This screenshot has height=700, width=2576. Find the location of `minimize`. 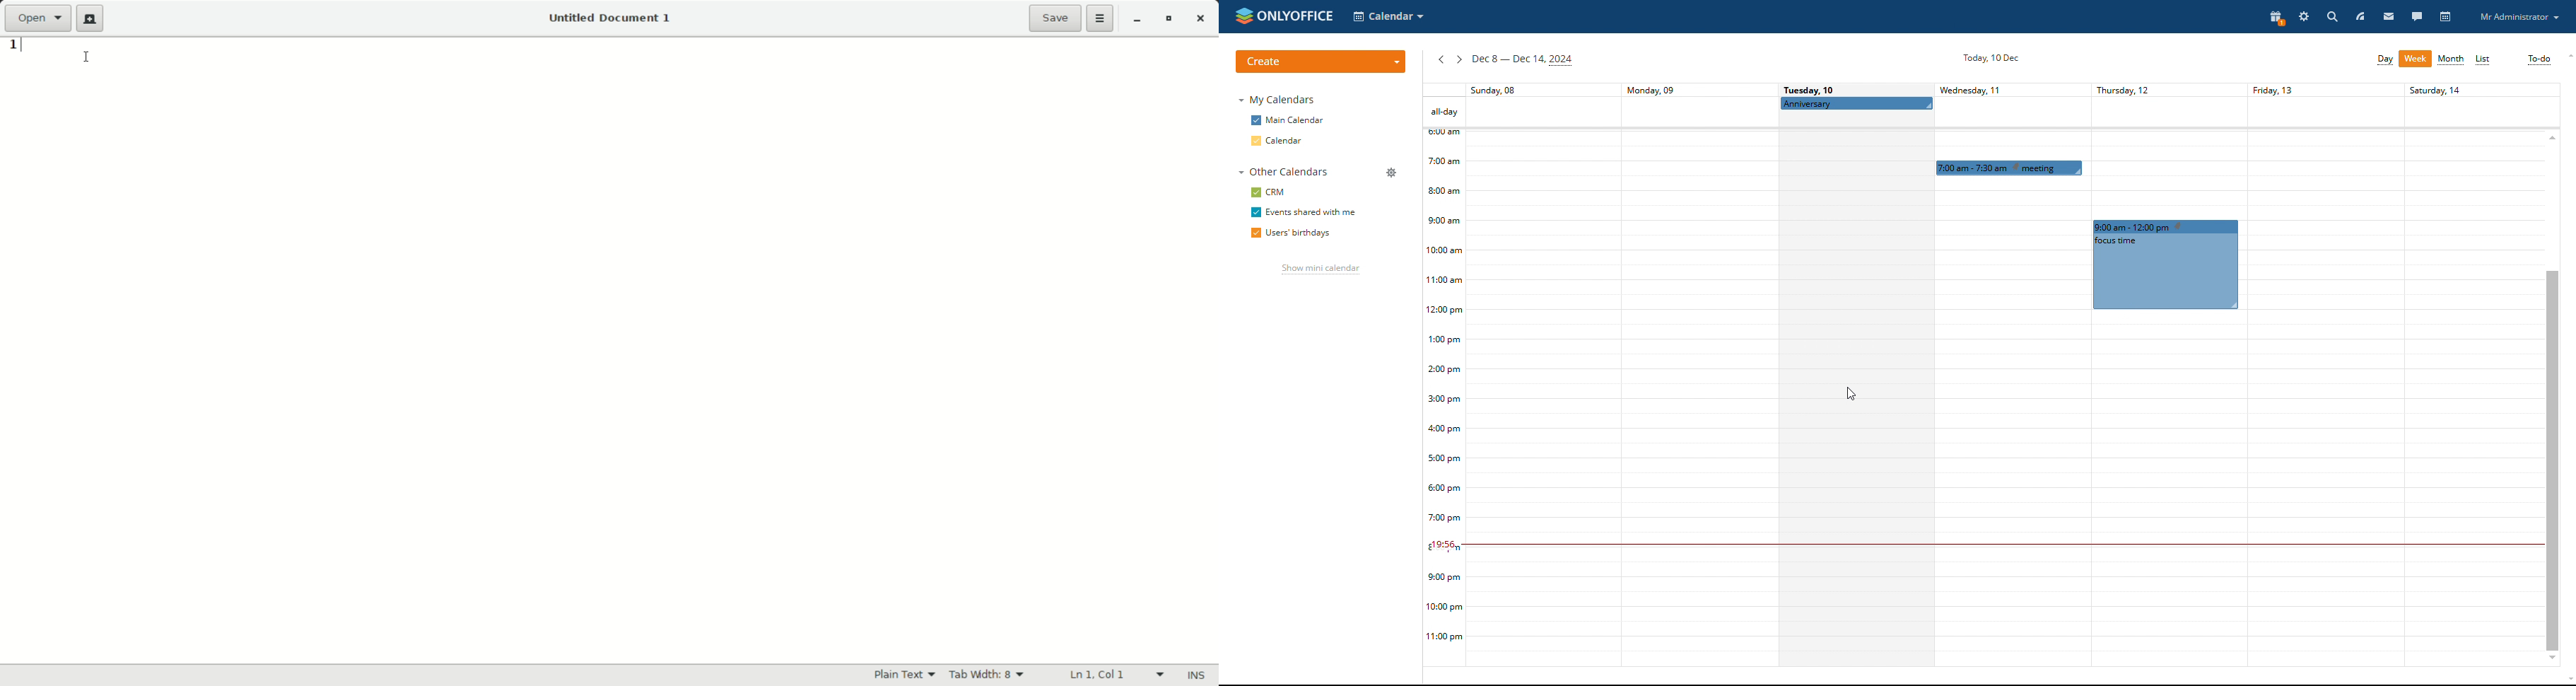

minimize is located at coordinates (1137, 20).